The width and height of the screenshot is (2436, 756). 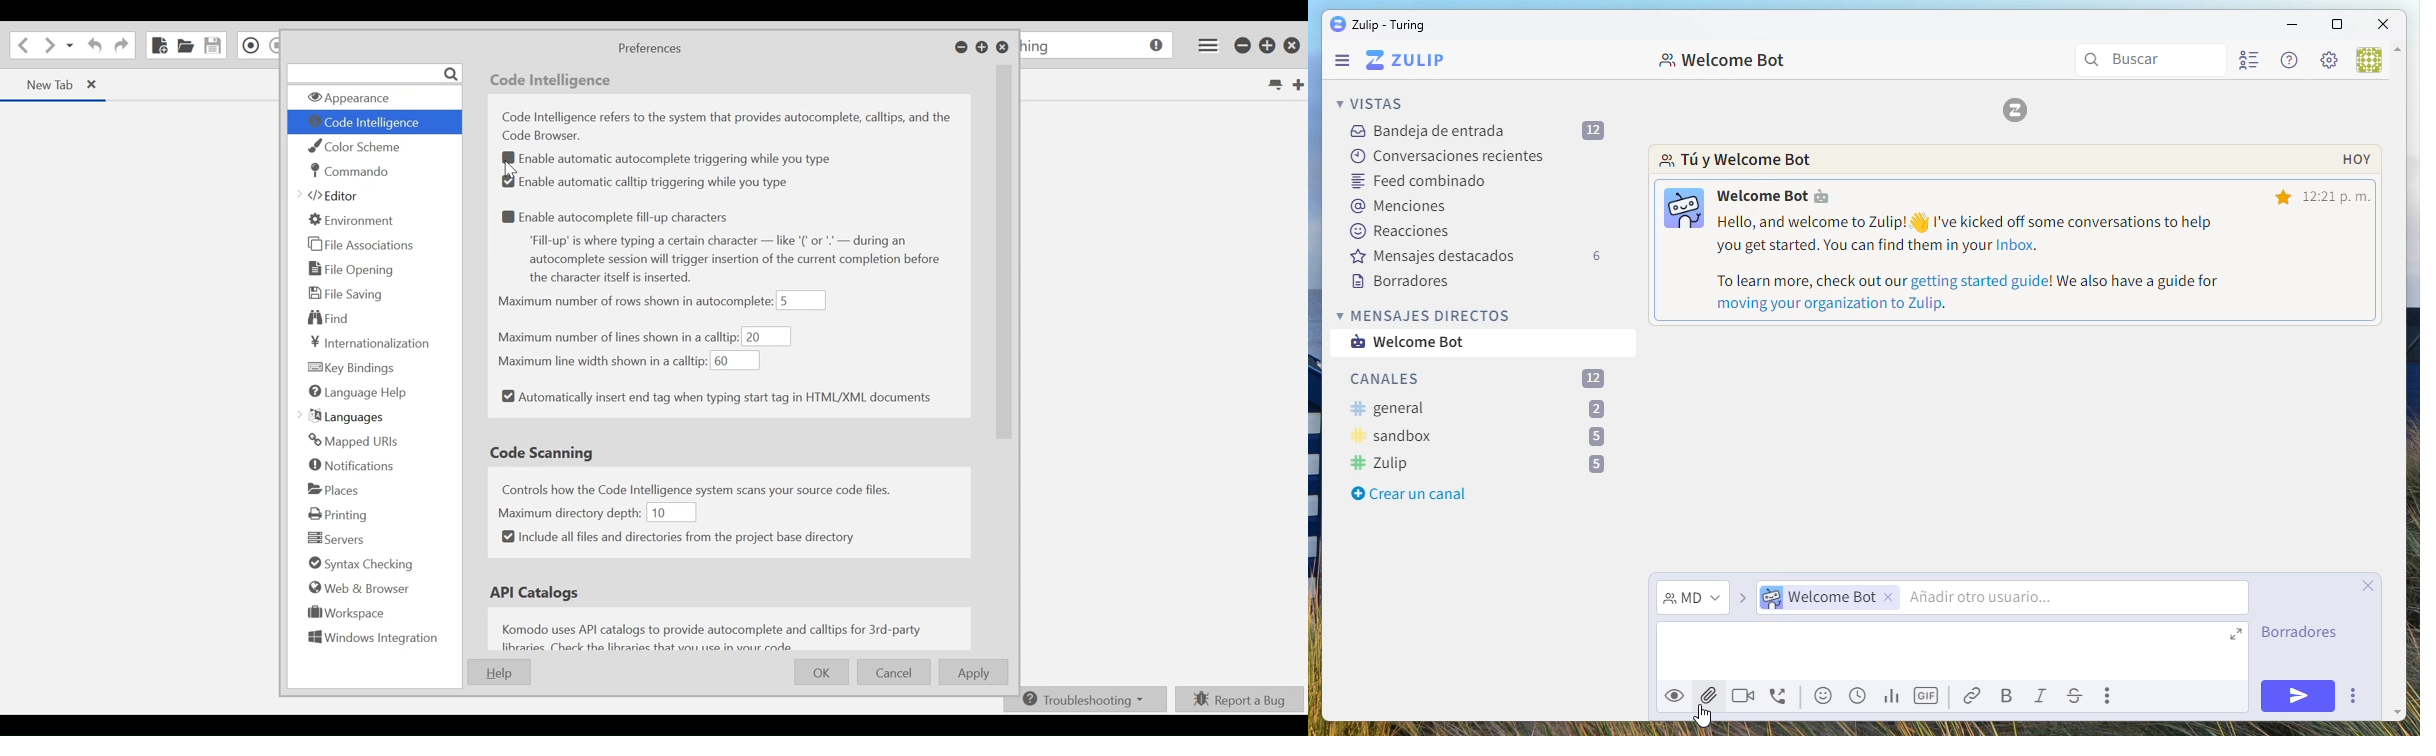 What do you see at coordinates (352, 367) in the screenshot?
I see `Key Bindings` at bounding box center [352, 367].